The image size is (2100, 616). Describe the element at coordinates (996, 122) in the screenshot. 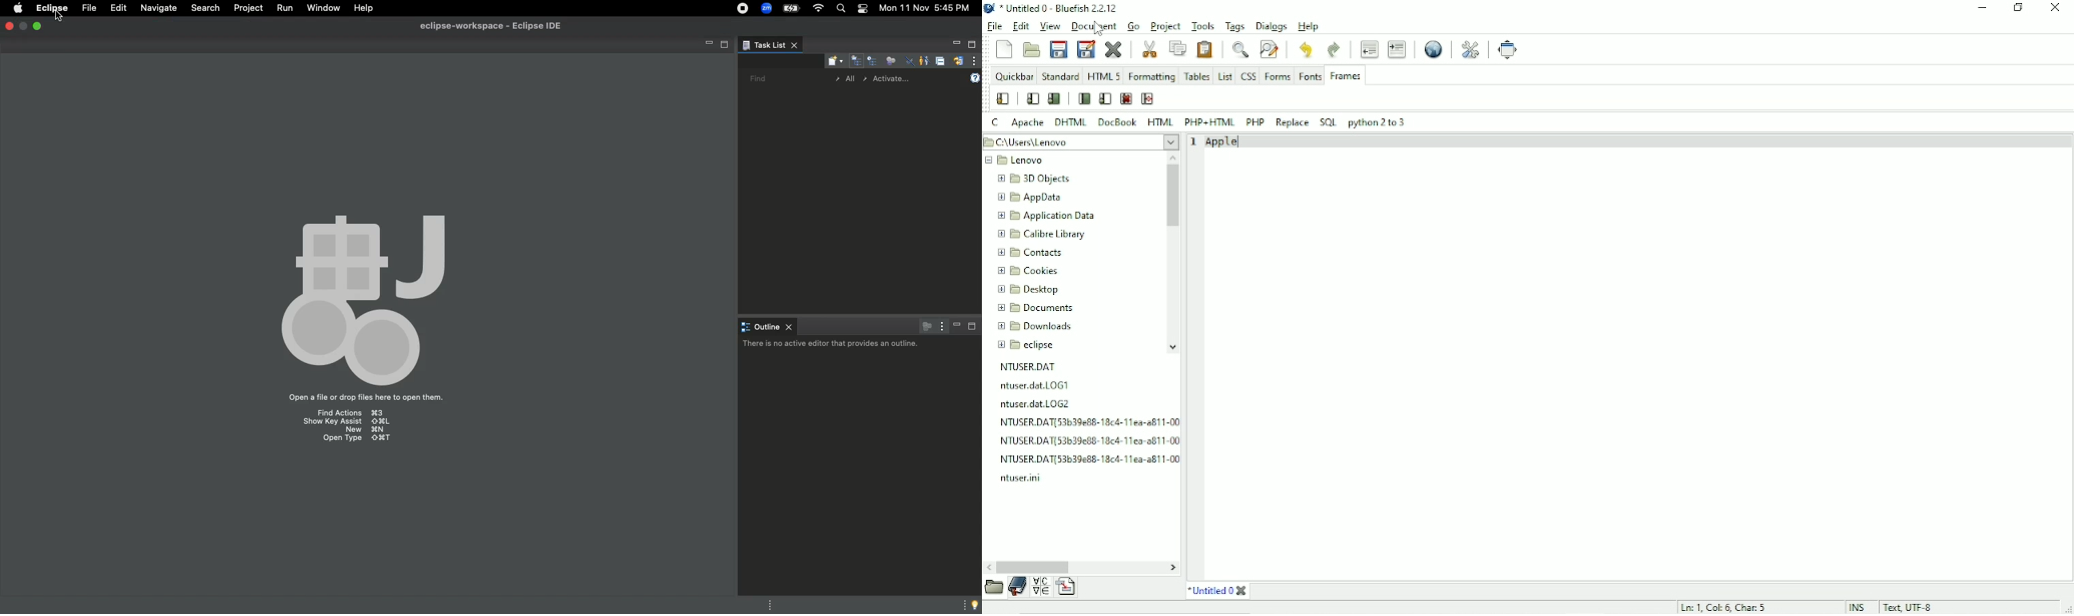

I see `C` at that location.